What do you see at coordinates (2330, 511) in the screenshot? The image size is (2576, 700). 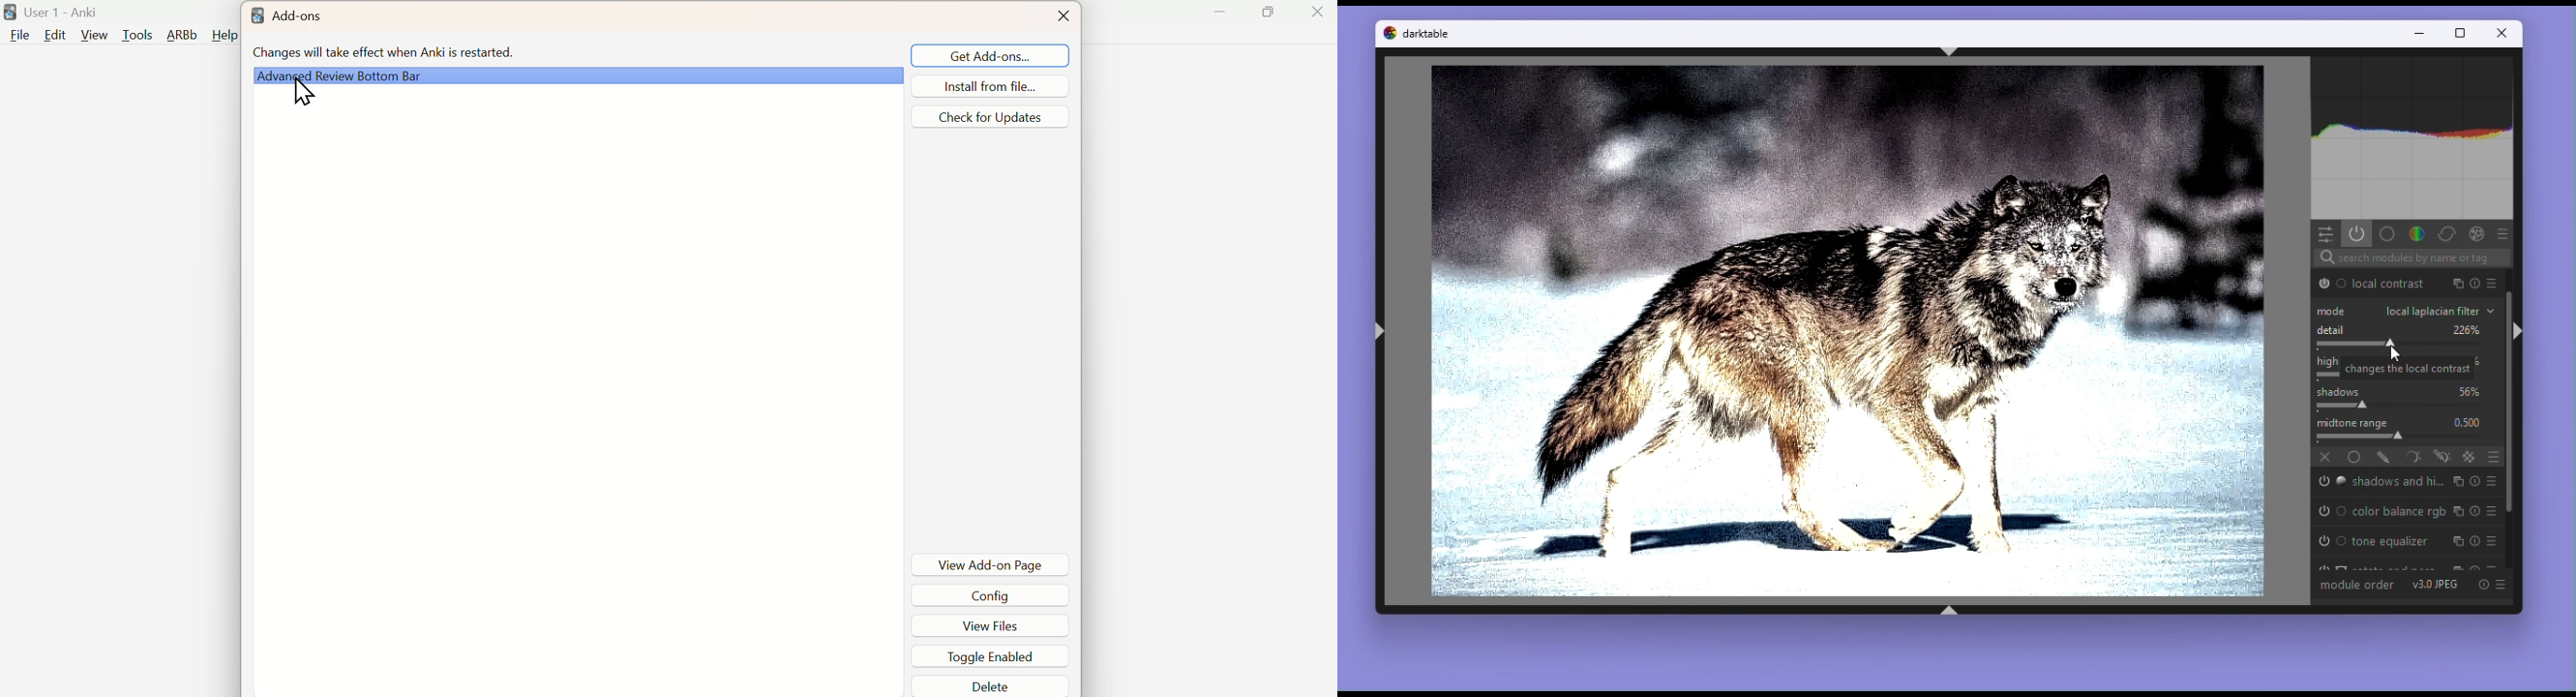 I see `'color balance rgb' is switched off` at bounding box center [2330, 511].